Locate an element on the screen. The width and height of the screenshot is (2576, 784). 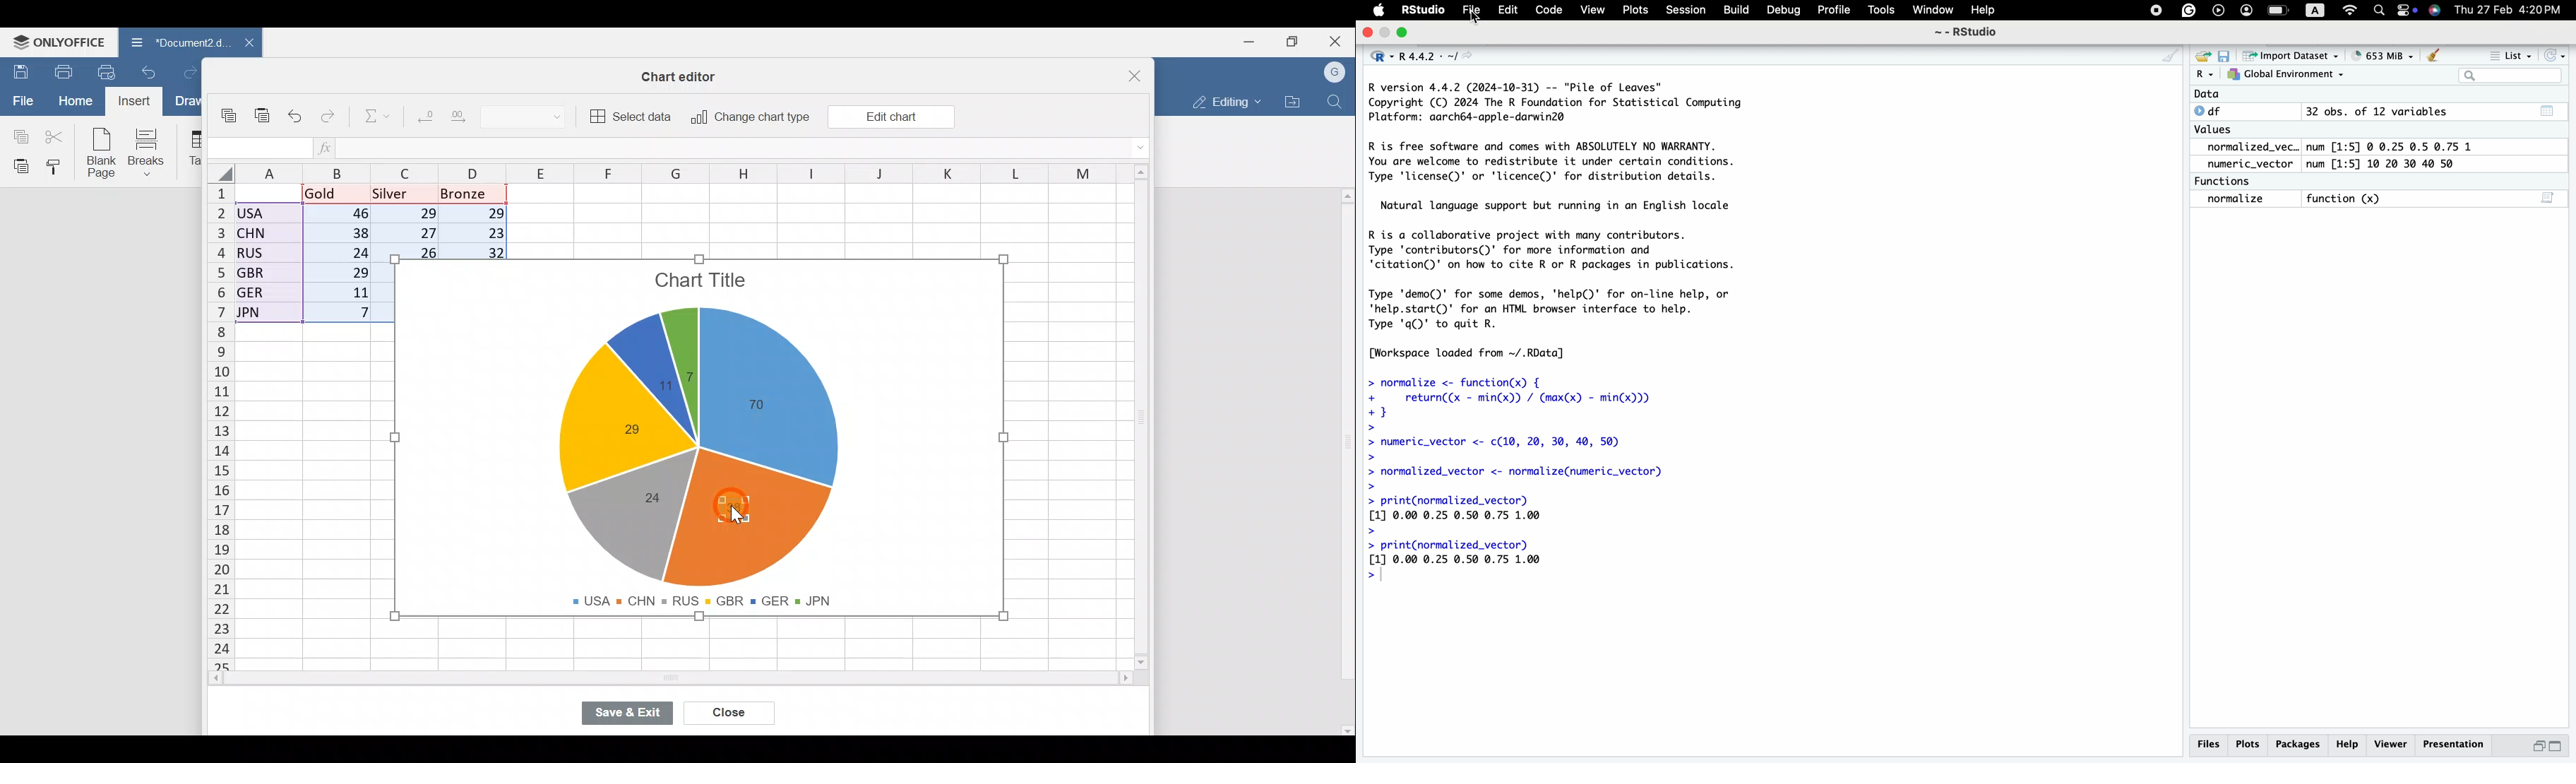
Chart label is located at coordinates (689, 368).